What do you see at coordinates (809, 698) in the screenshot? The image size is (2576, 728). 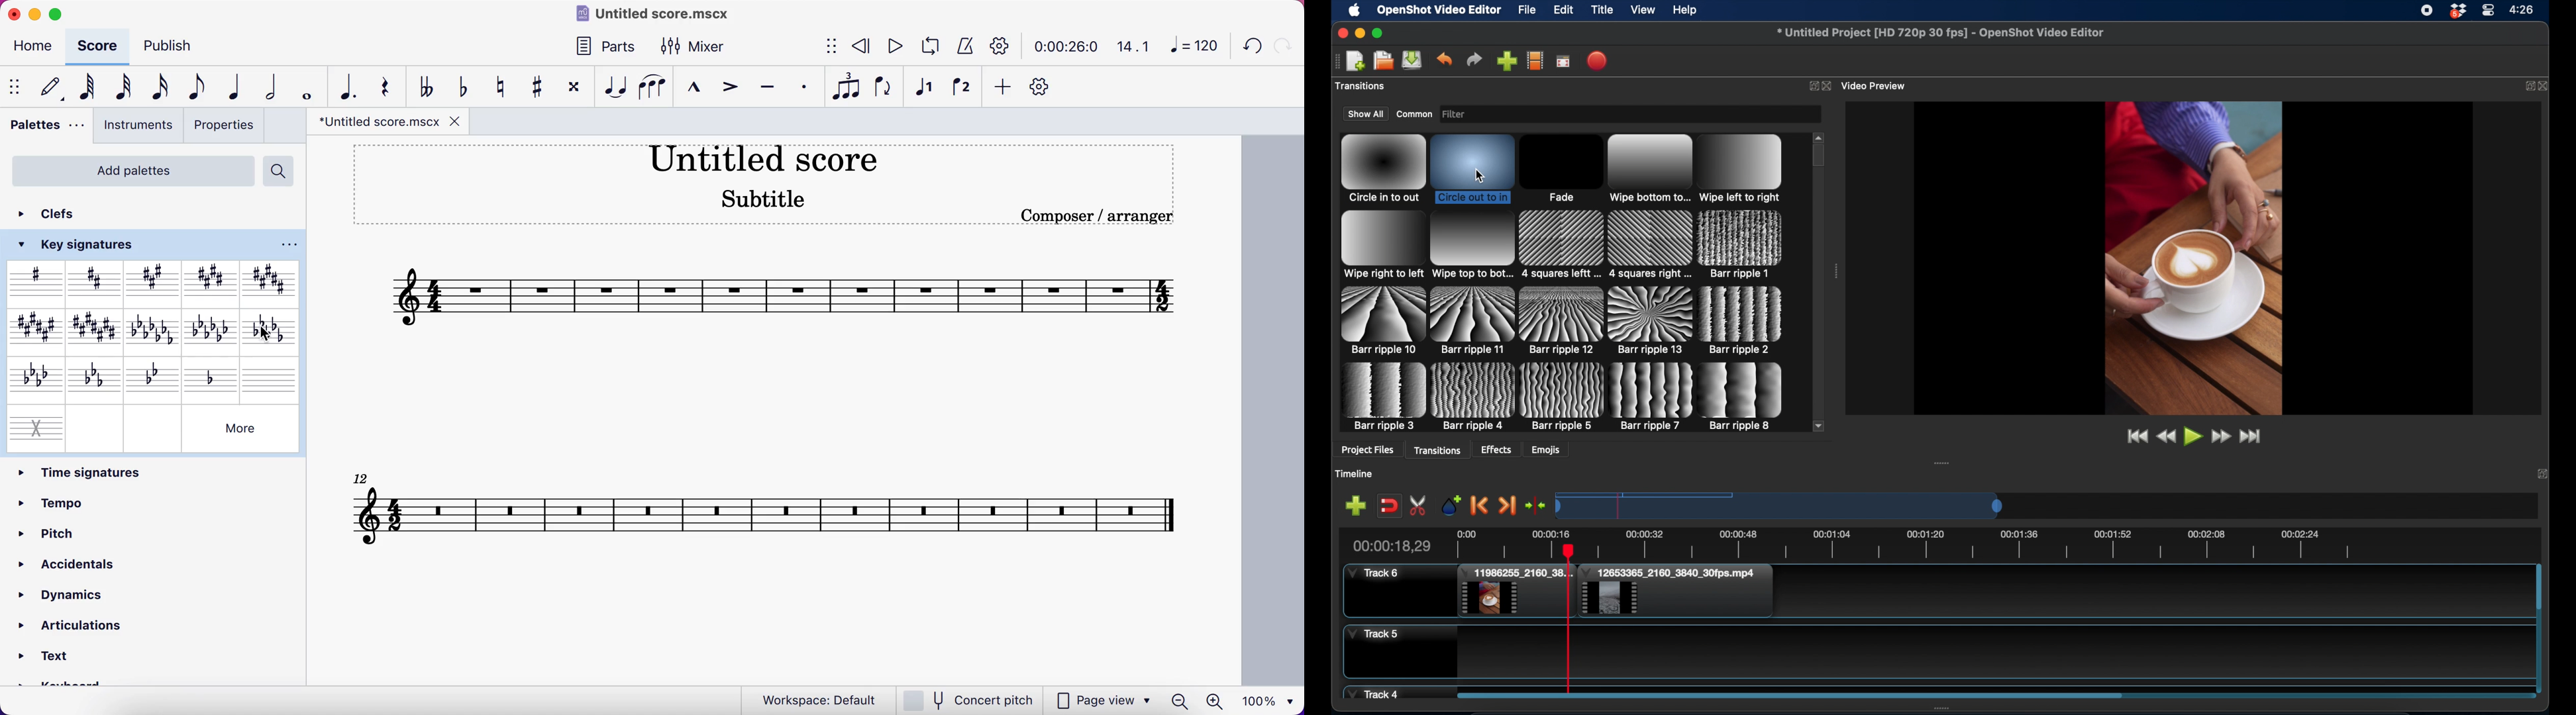 I see `workspace: default` at bounding box center [809, 698].